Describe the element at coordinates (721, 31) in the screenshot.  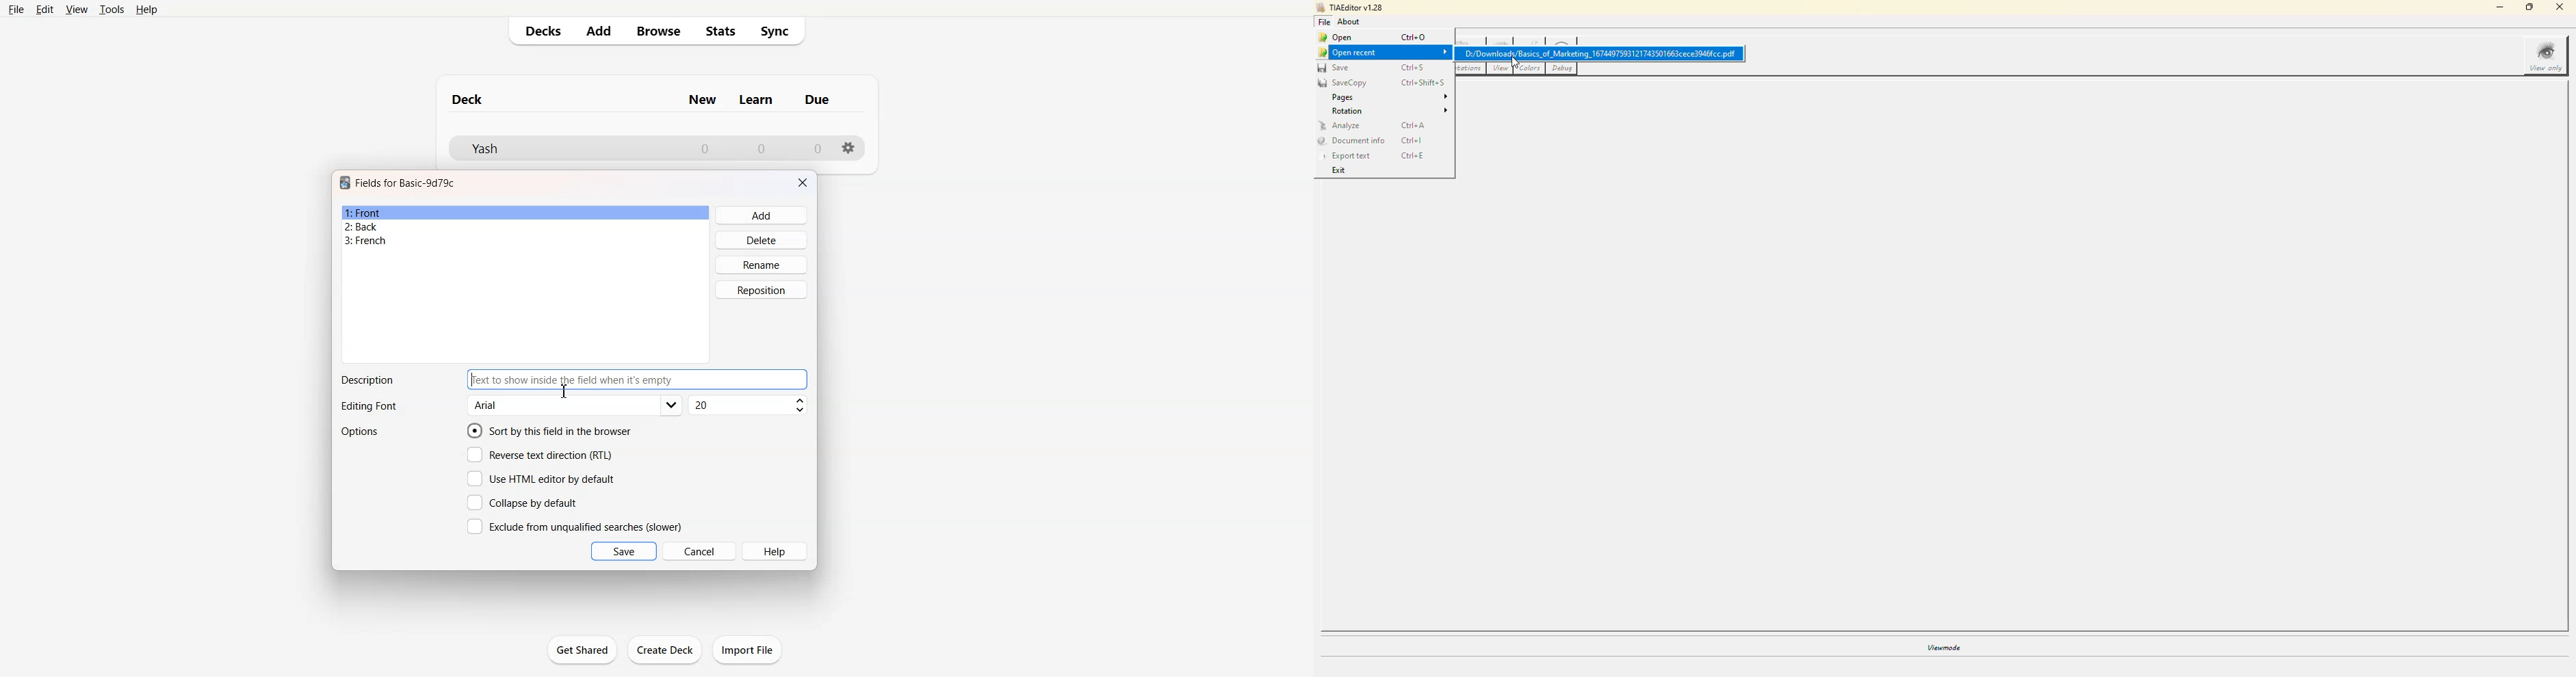
I see `Stats` at that location.